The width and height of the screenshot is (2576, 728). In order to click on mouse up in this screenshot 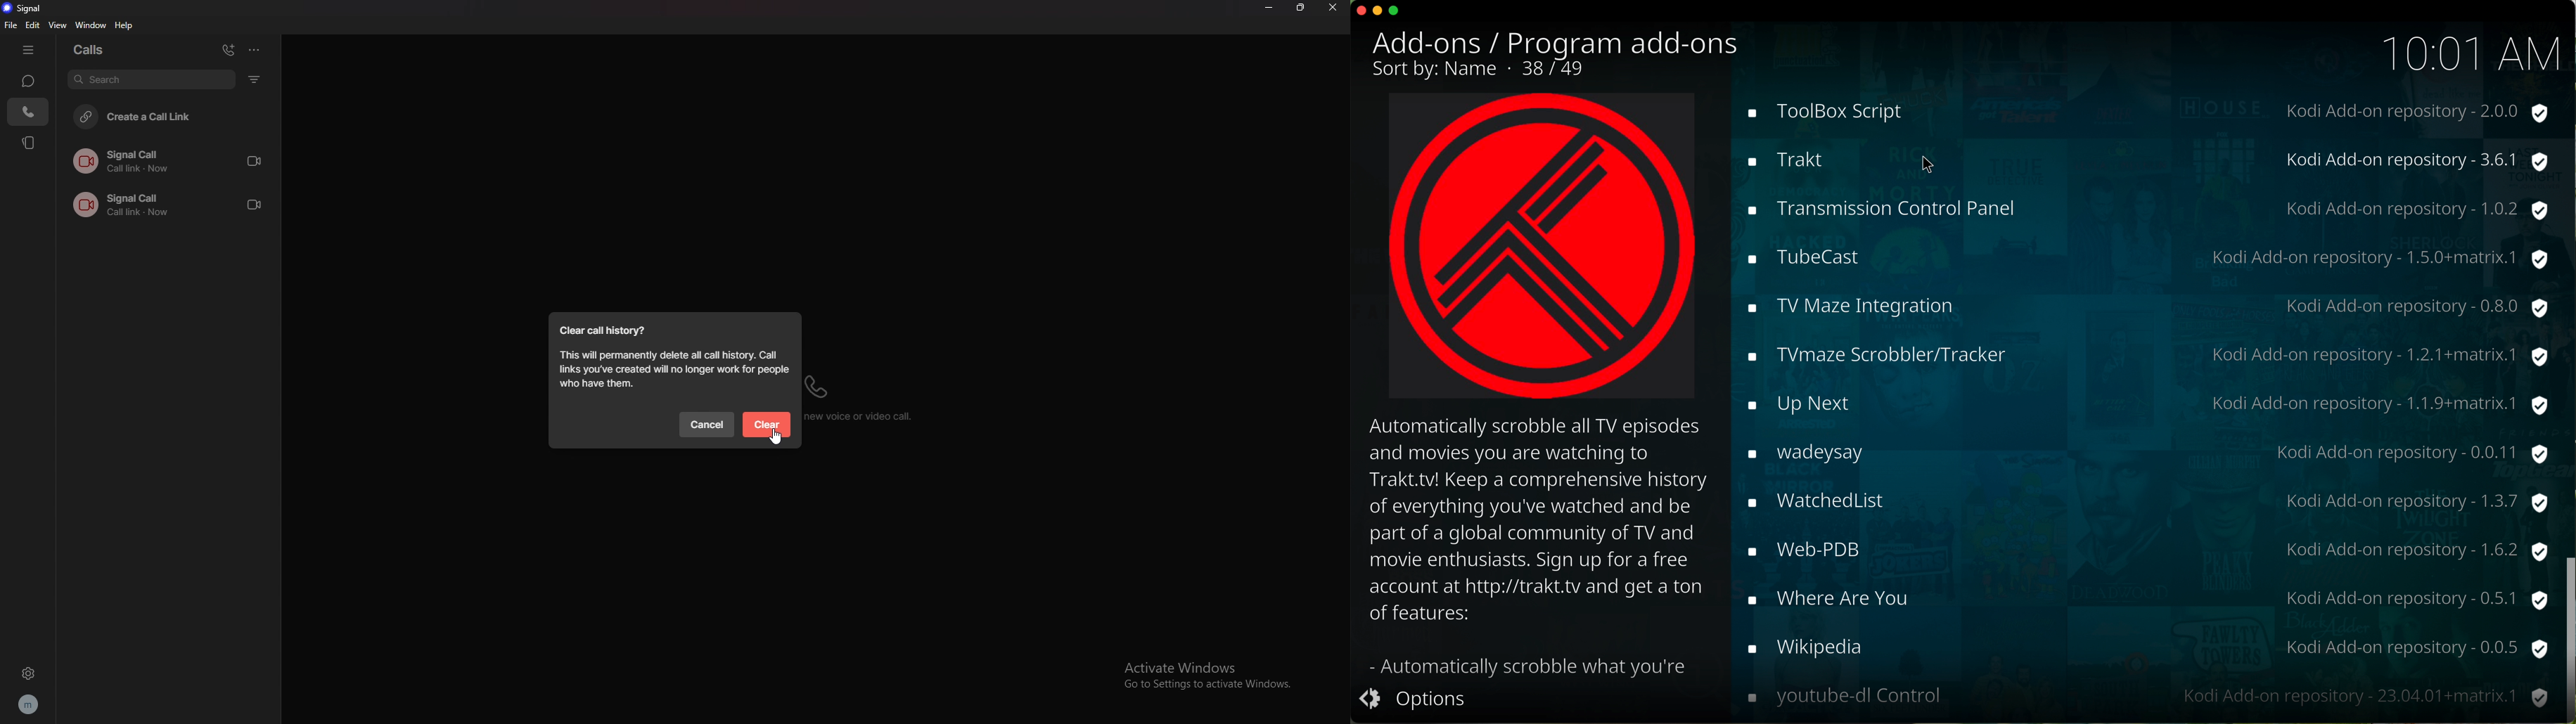, I will do `click(2568, 635)`.